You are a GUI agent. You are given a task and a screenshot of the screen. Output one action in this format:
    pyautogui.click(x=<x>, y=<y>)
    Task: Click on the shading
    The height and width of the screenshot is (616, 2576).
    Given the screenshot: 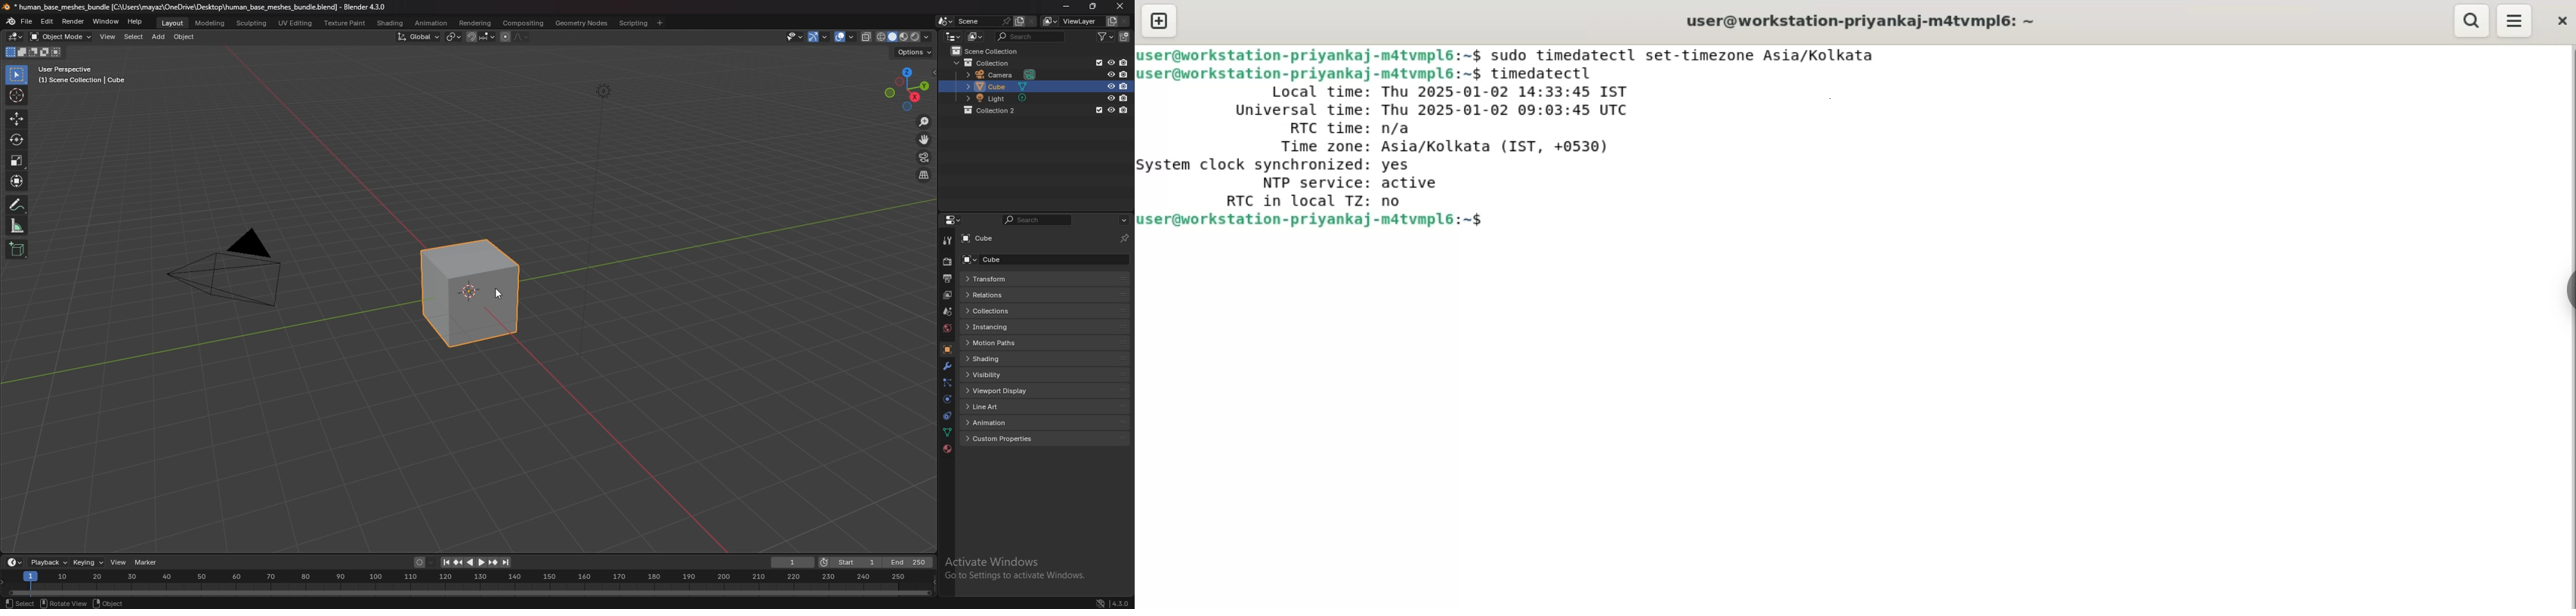 What is the action you would take?
    pyautogui.click(x=927, y=36)
    